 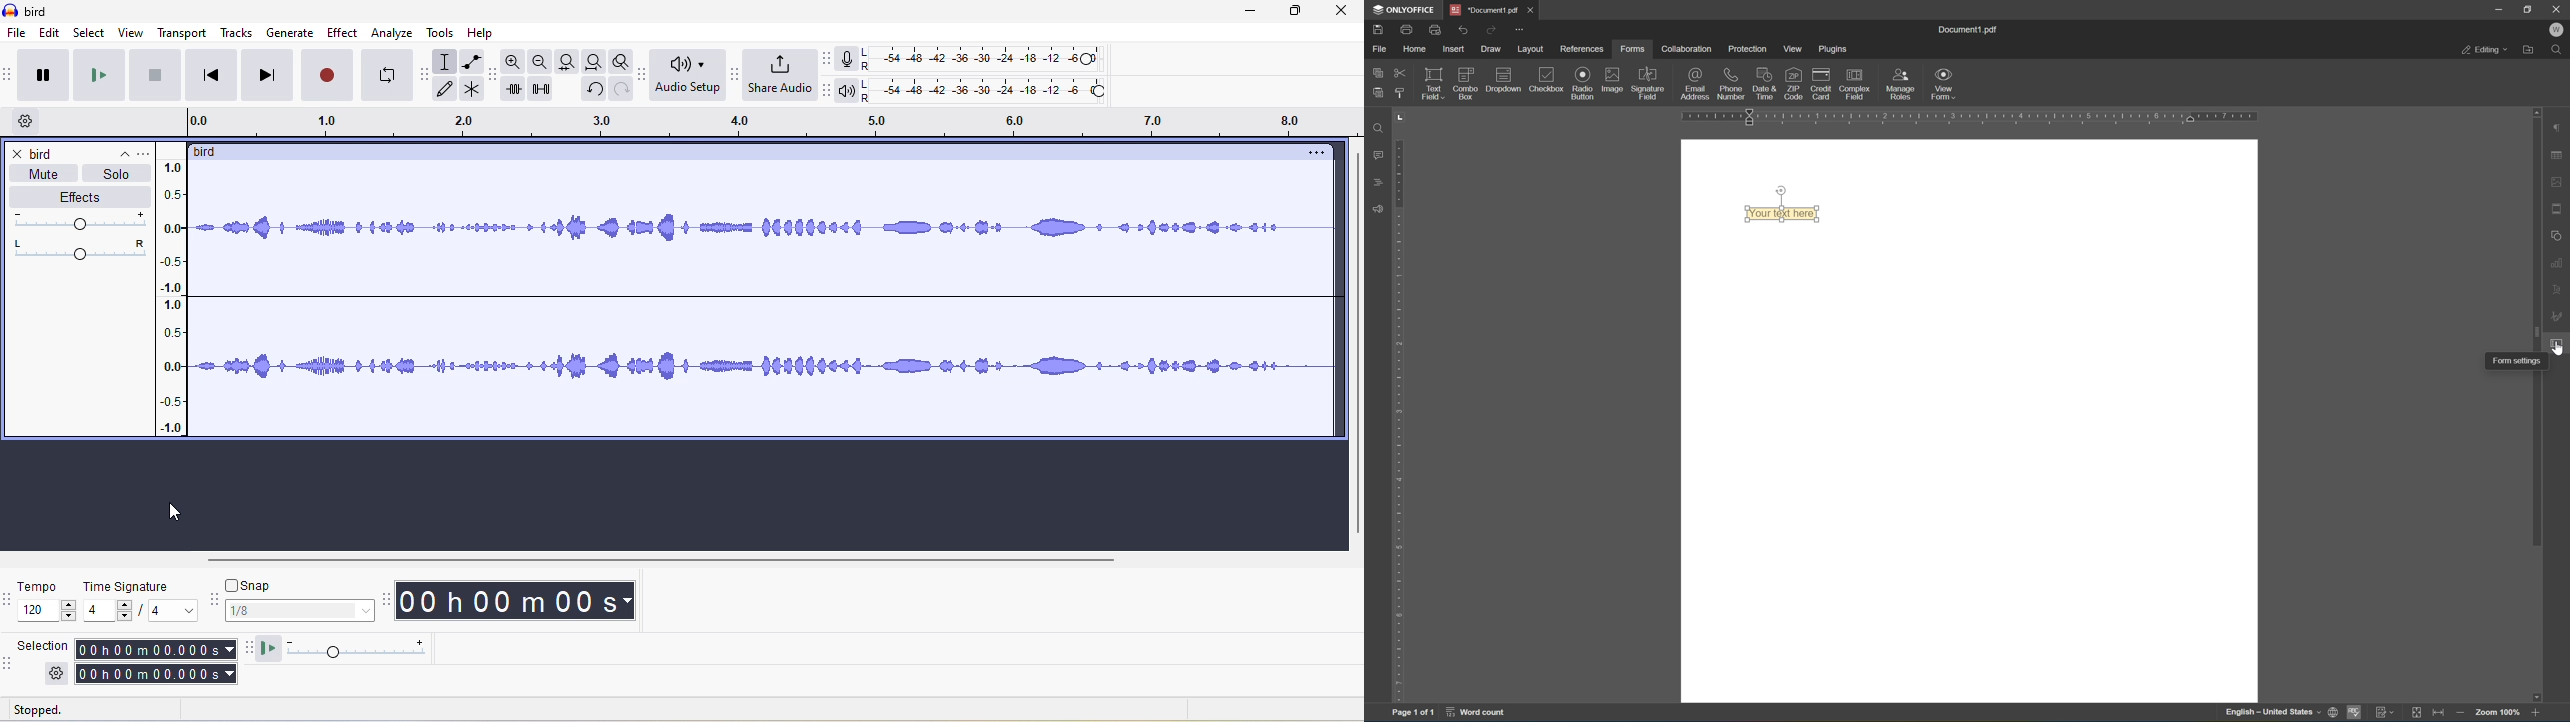 What do you see at coordinates (28, 11) in the screenshot?
I see `title` at bounding box center [28, 11].